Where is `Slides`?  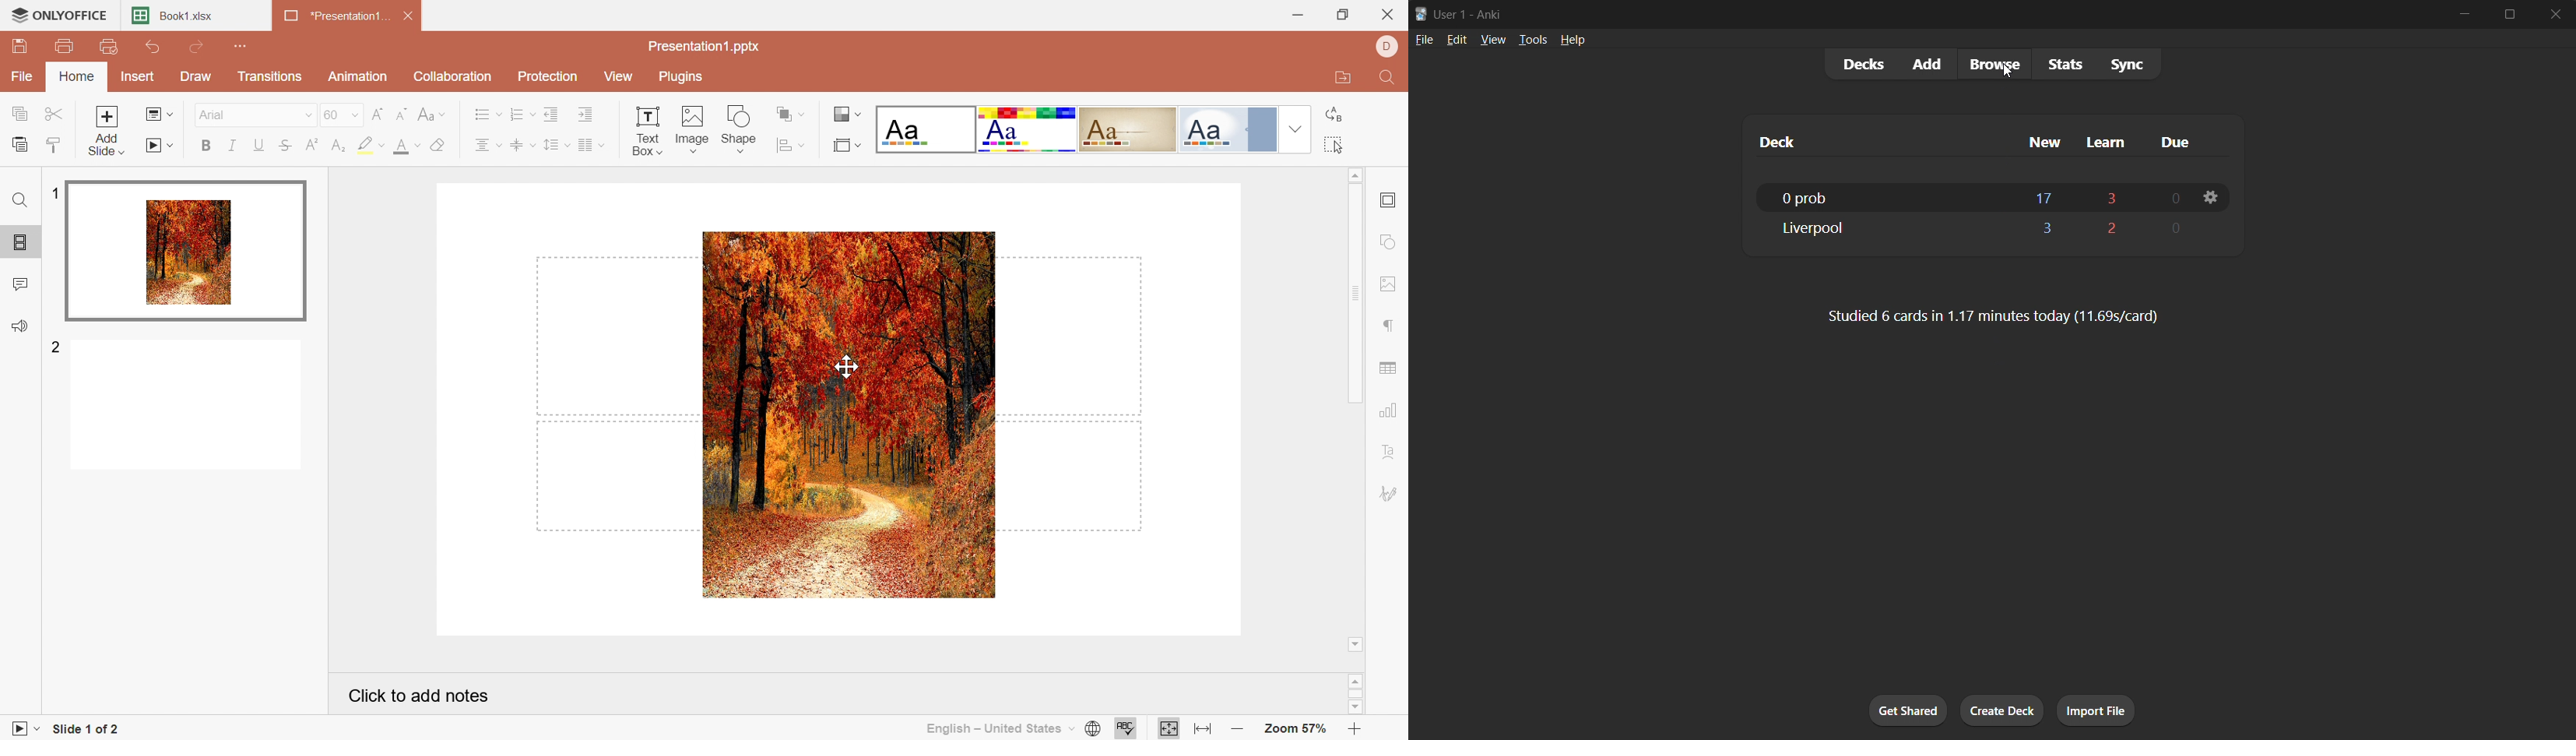 Slides is located at coordinates (21, 243).